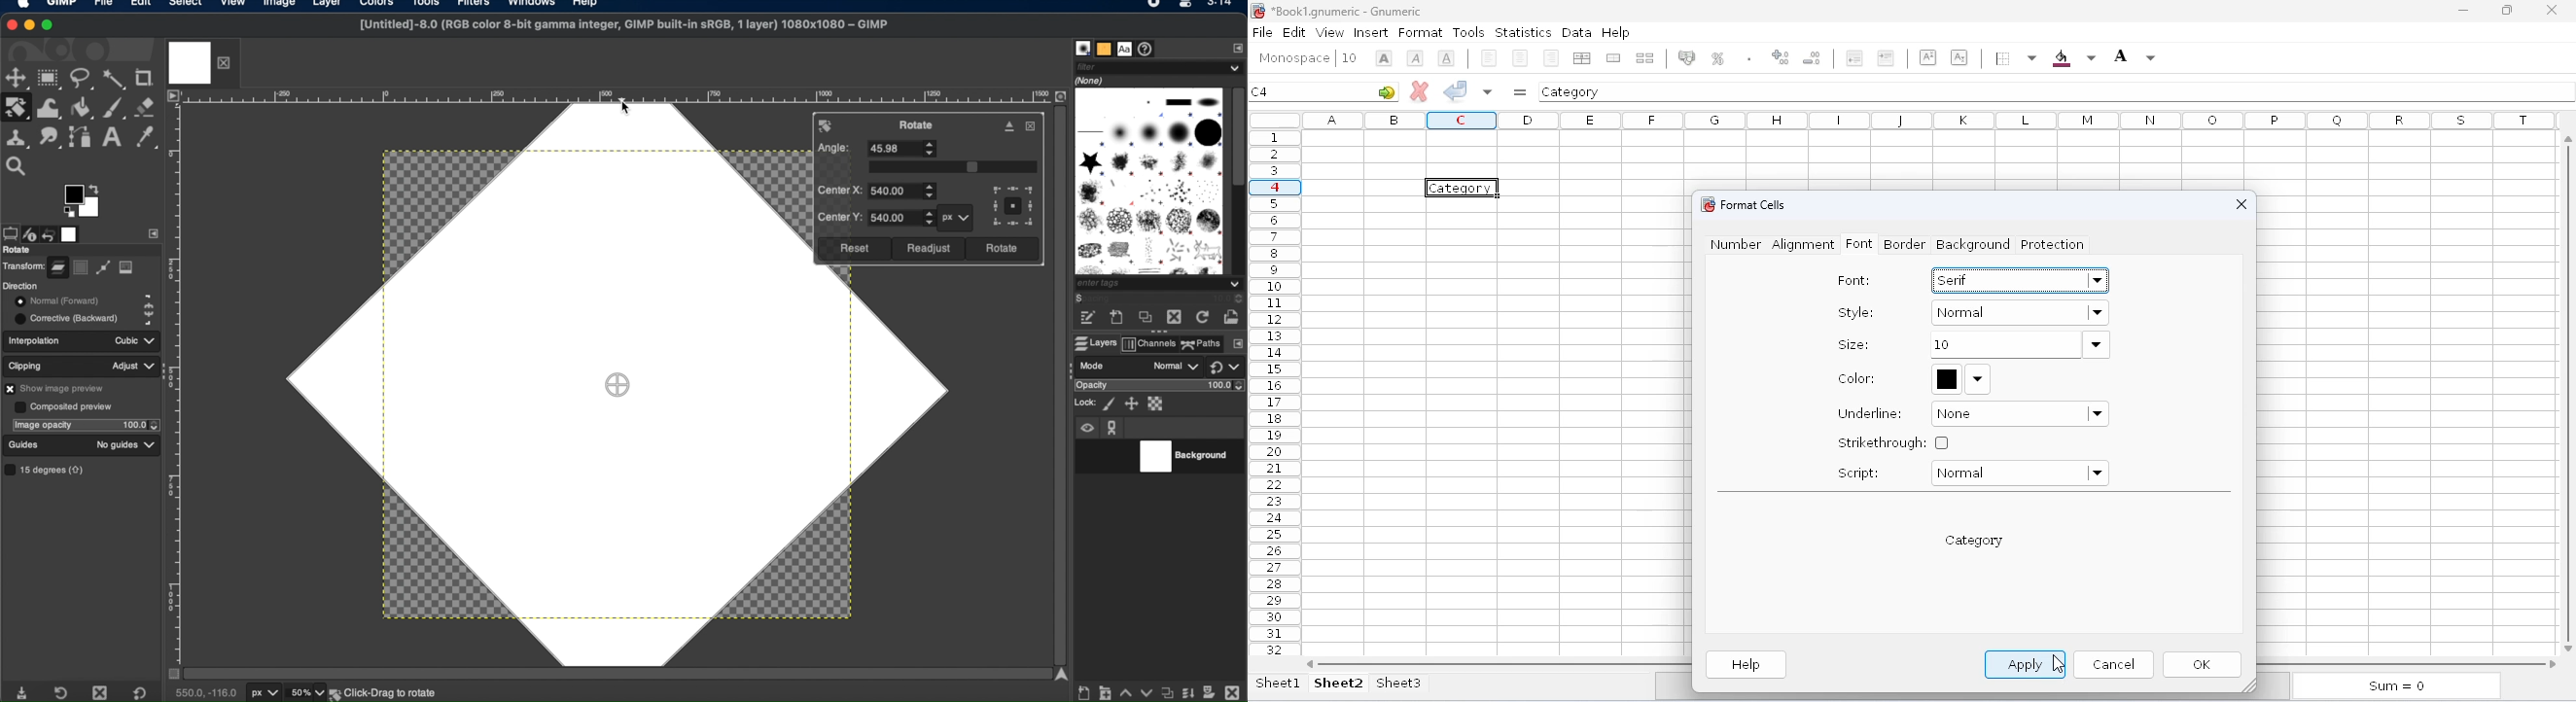  I want to click on underline, so click(1446, 57).